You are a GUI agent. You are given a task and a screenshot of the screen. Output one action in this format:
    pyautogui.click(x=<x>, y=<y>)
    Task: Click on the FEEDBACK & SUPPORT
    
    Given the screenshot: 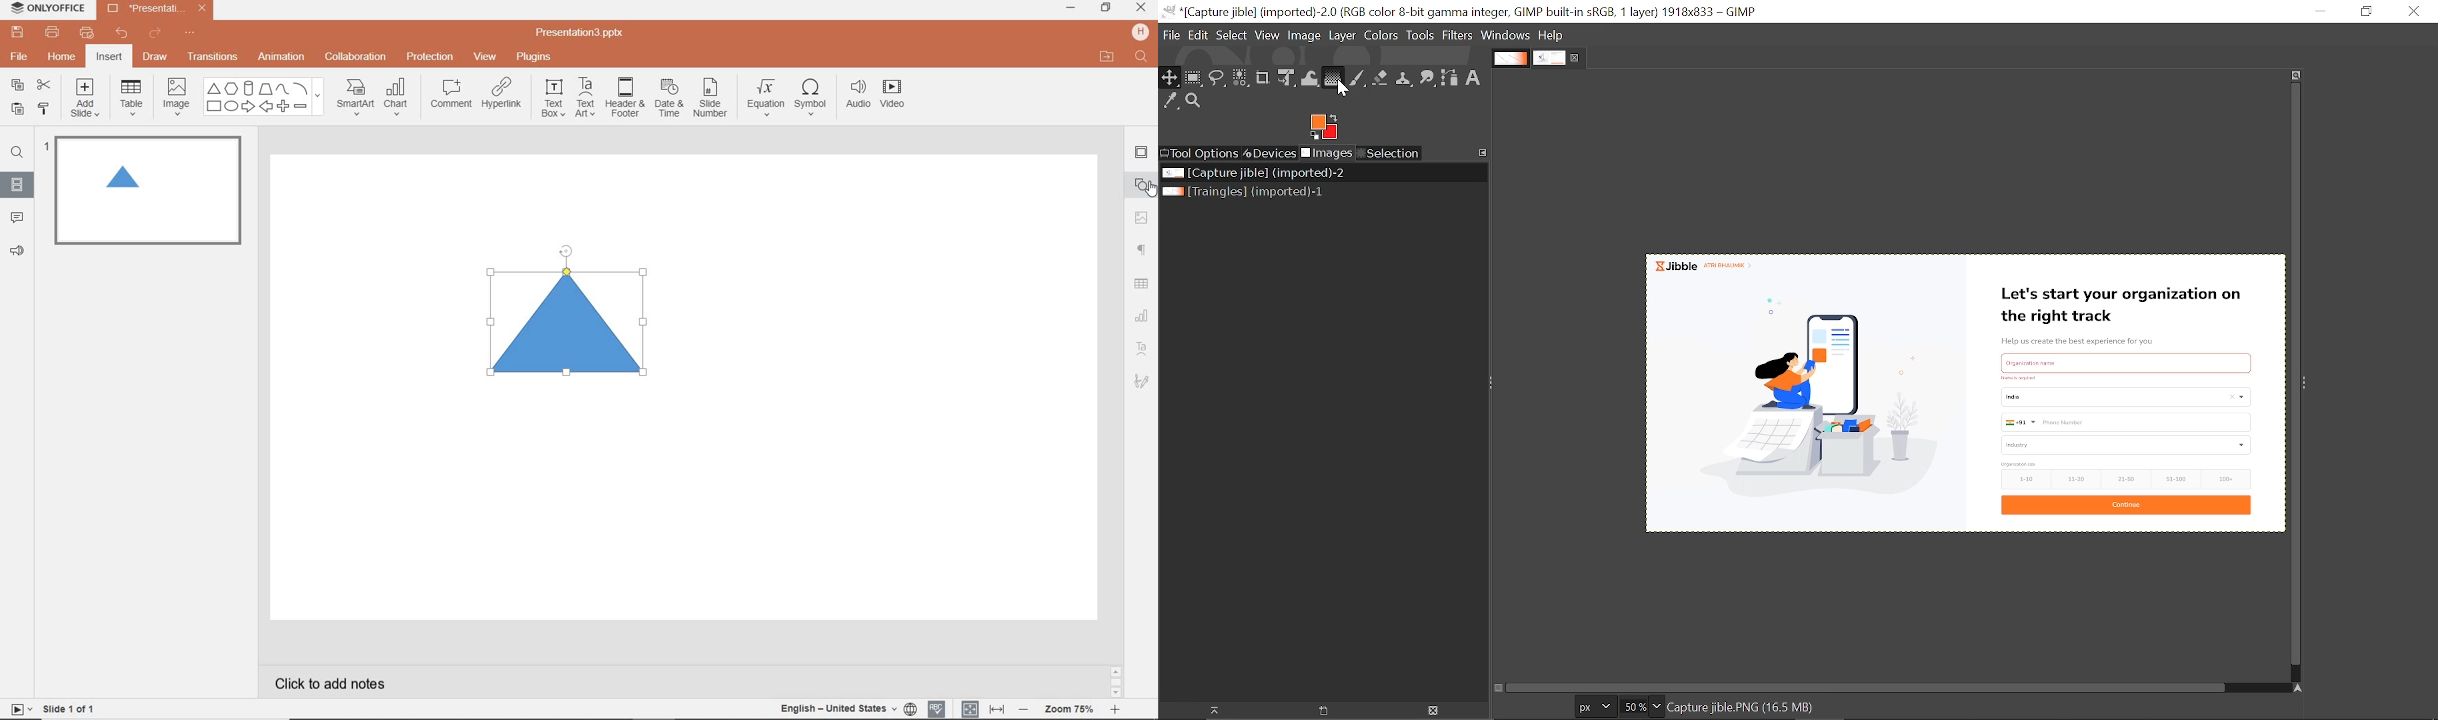 What is the action you would take?
    pyautogui.click(x=19, y=250)
    